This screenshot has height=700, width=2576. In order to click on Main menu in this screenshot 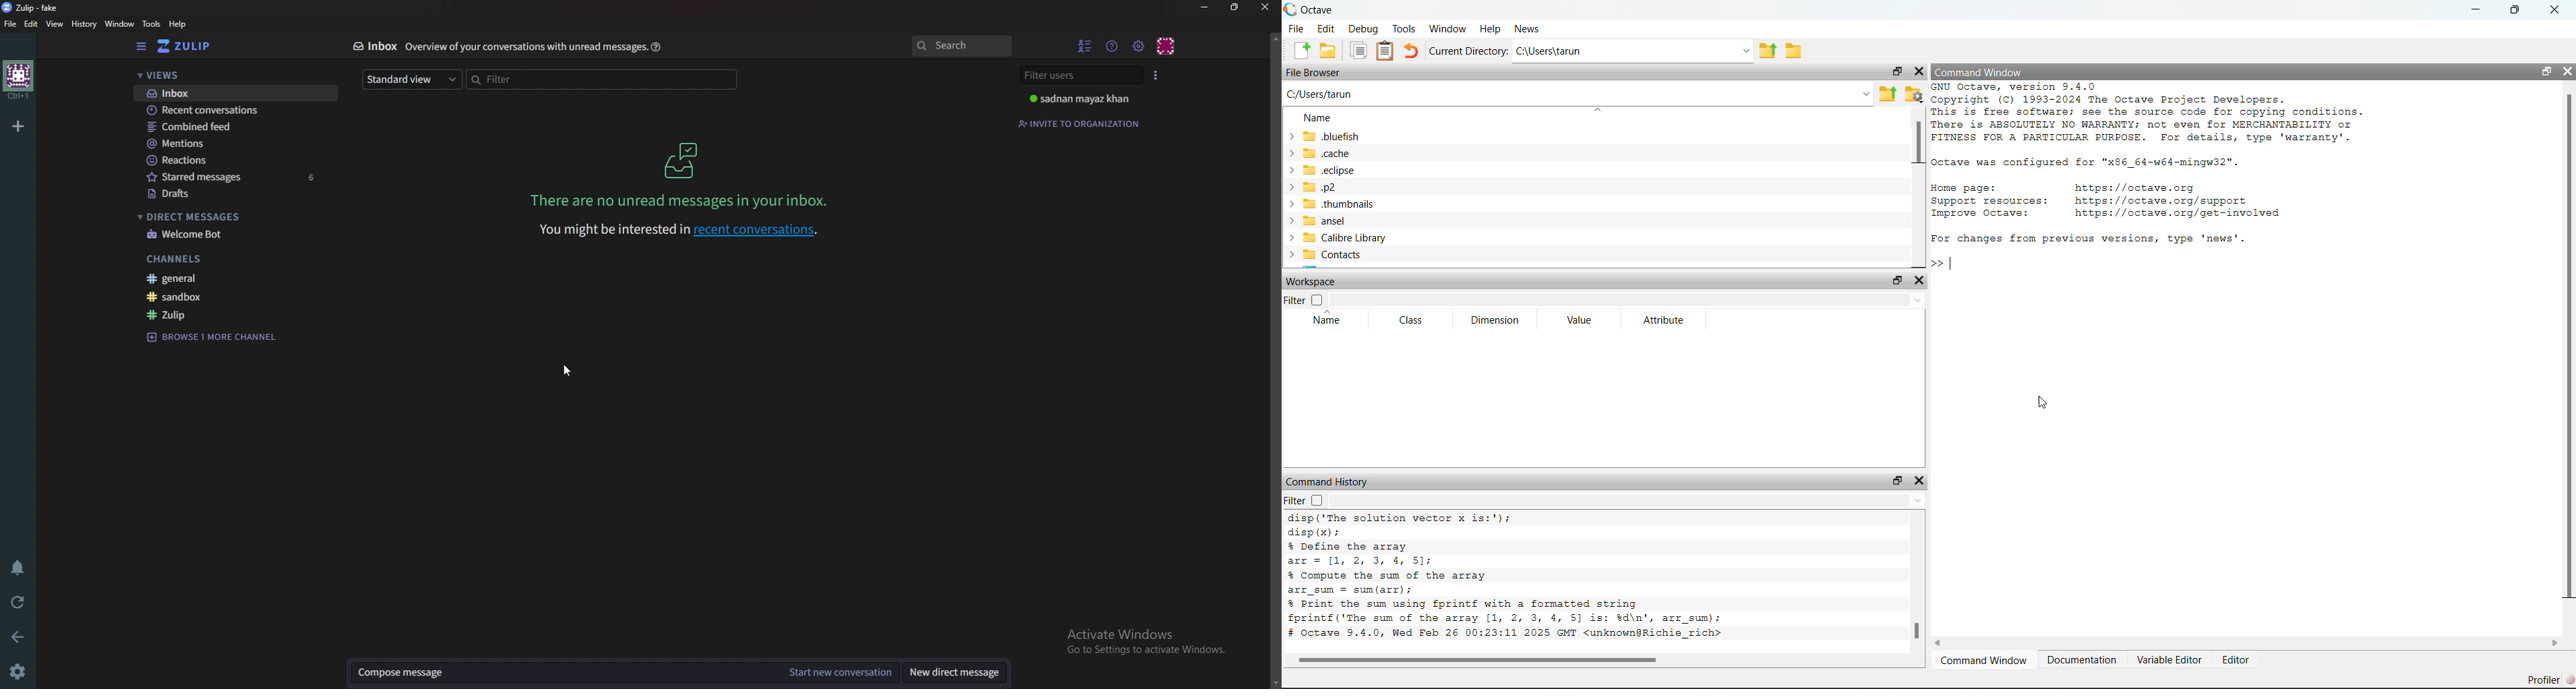, I will do `click(1138, 45)`.